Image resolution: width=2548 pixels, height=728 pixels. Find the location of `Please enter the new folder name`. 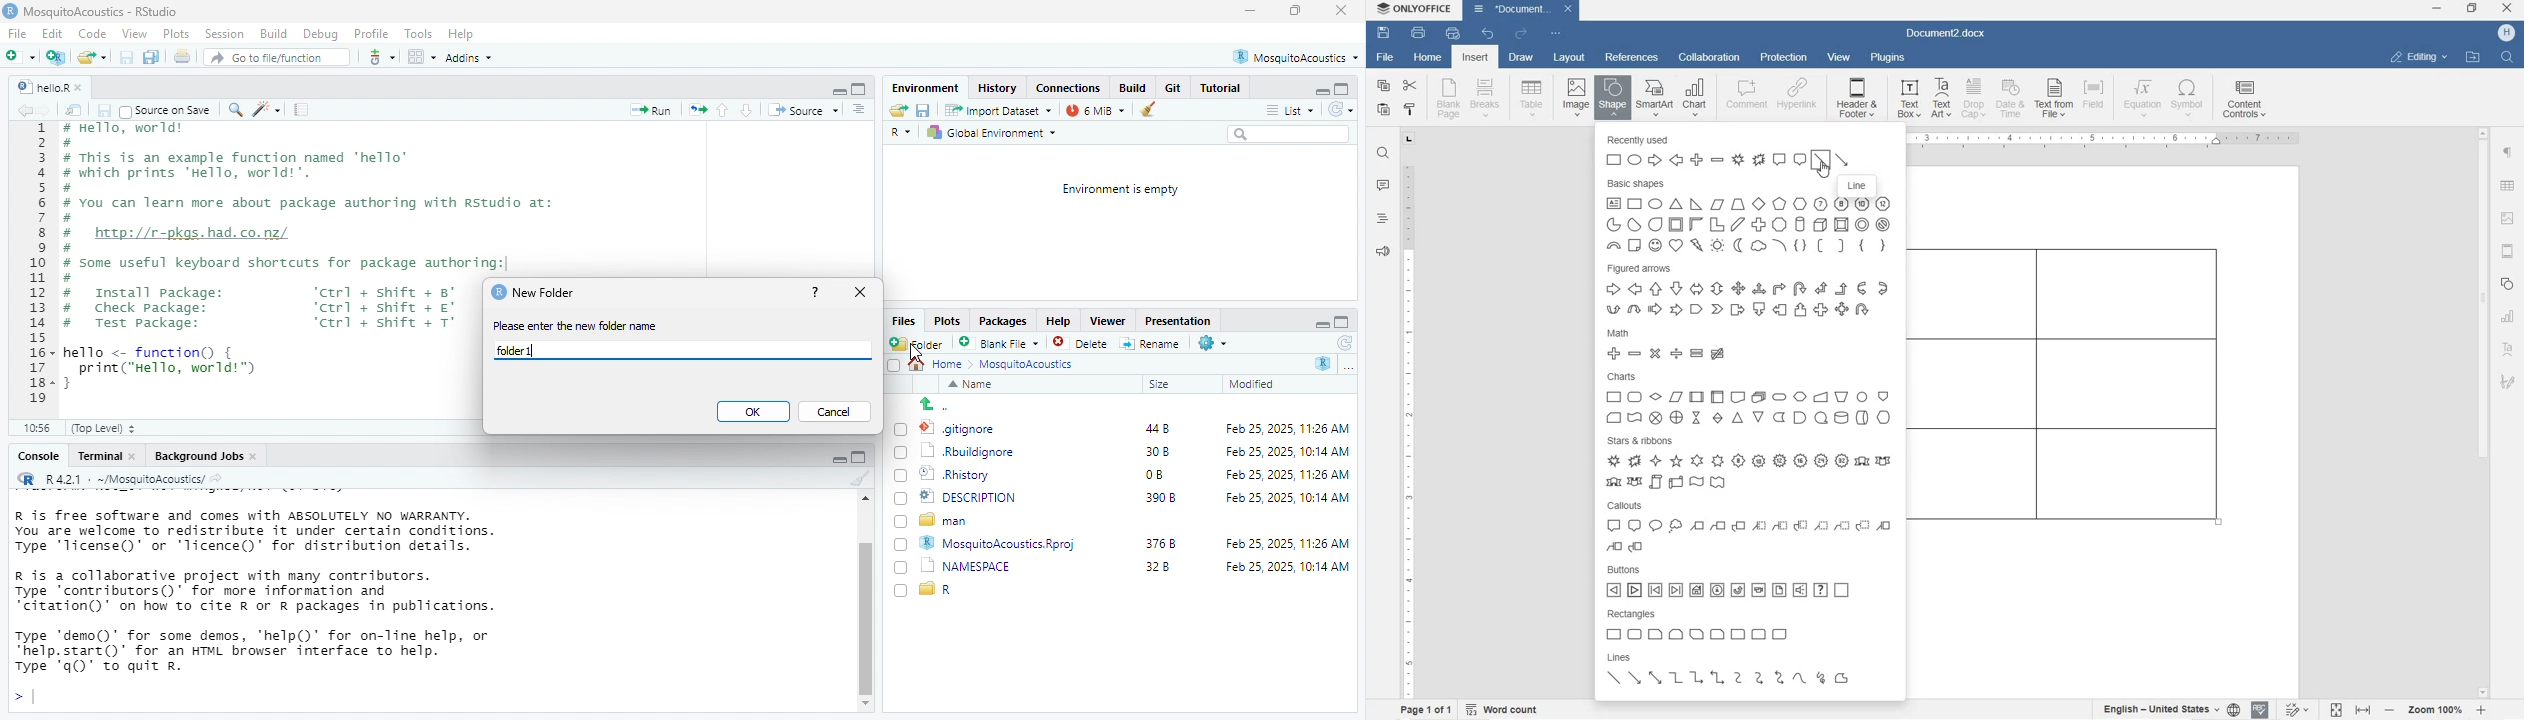

Please enter the new folder name is located at coordinates (584, 326).